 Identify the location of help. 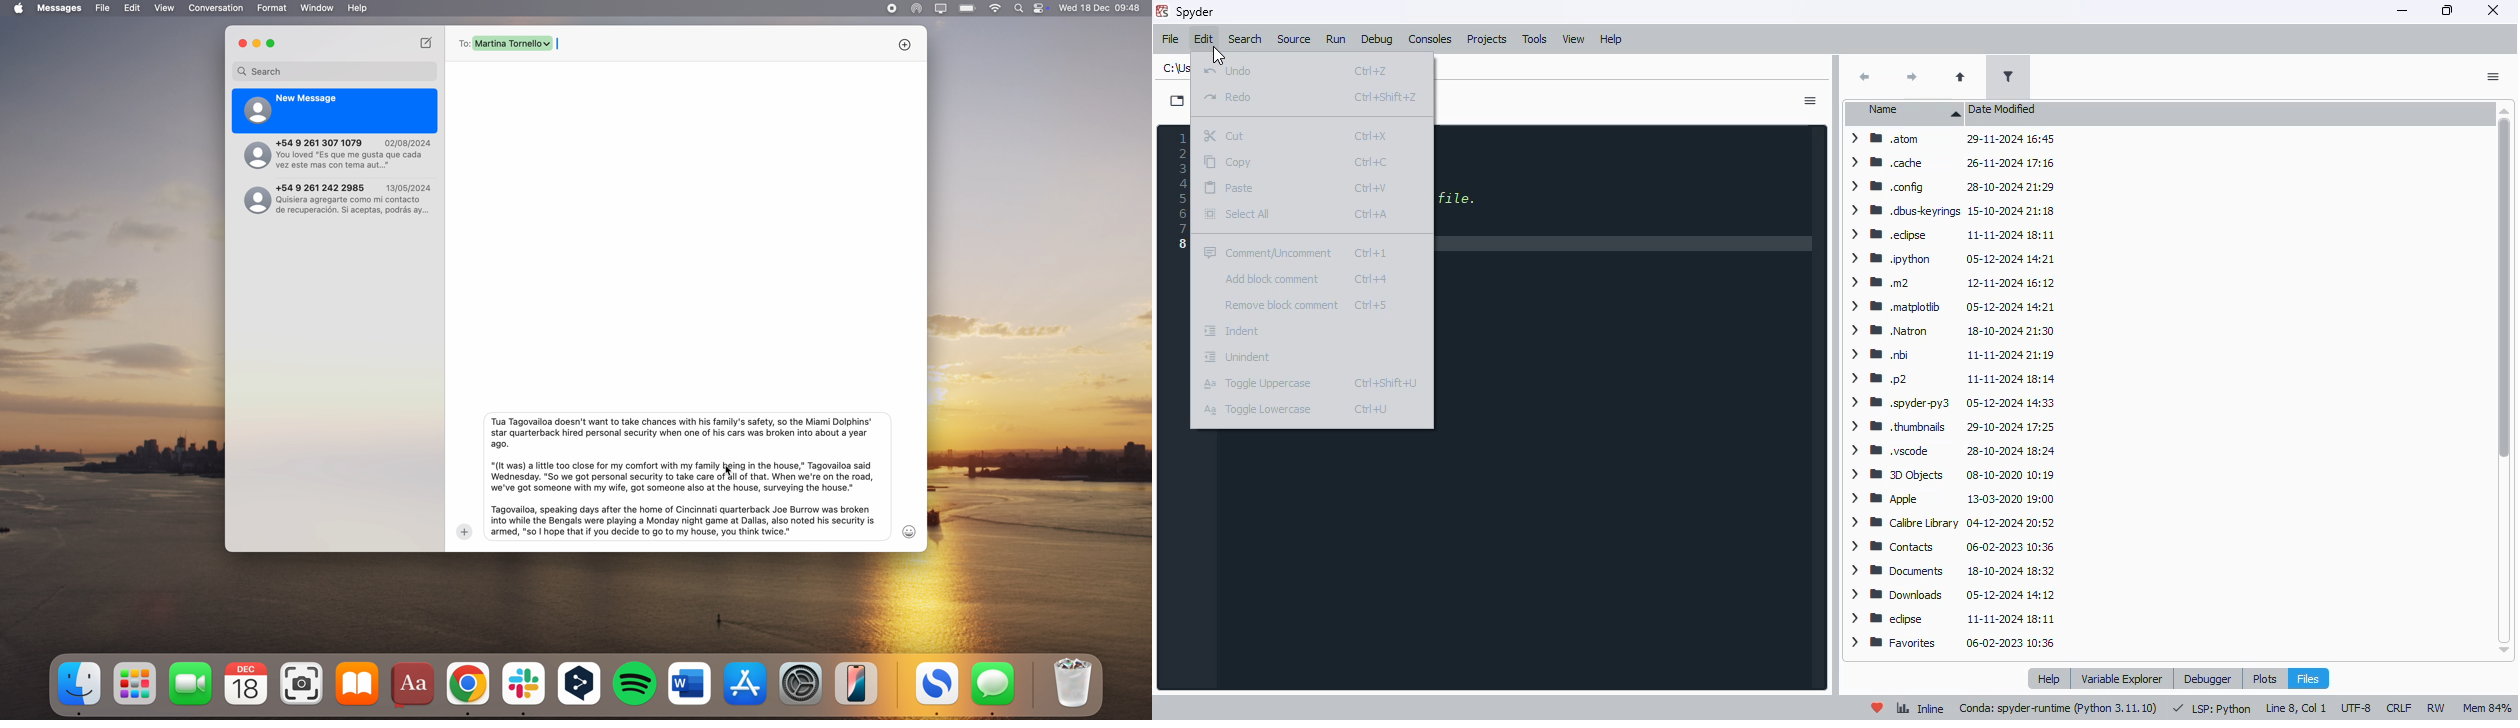
(357, 8).